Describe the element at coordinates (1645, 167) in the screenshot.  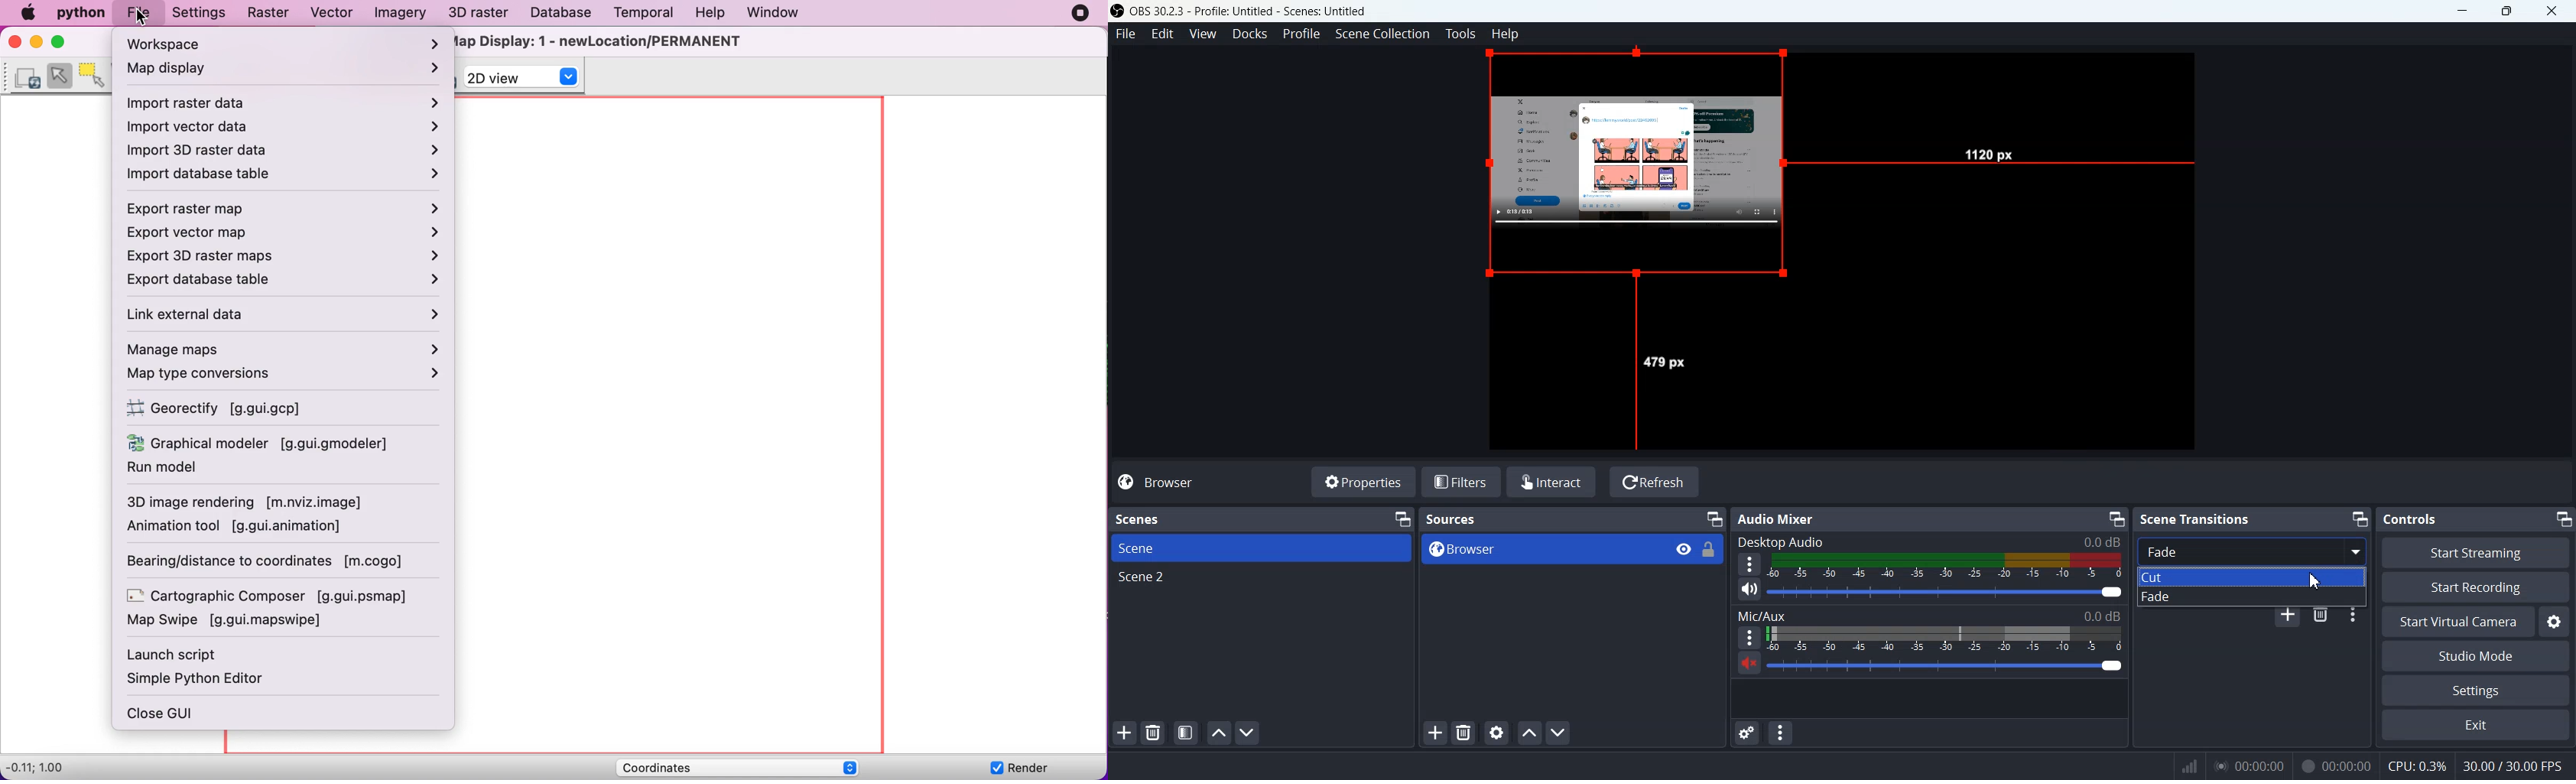
I see `Source` at that location.